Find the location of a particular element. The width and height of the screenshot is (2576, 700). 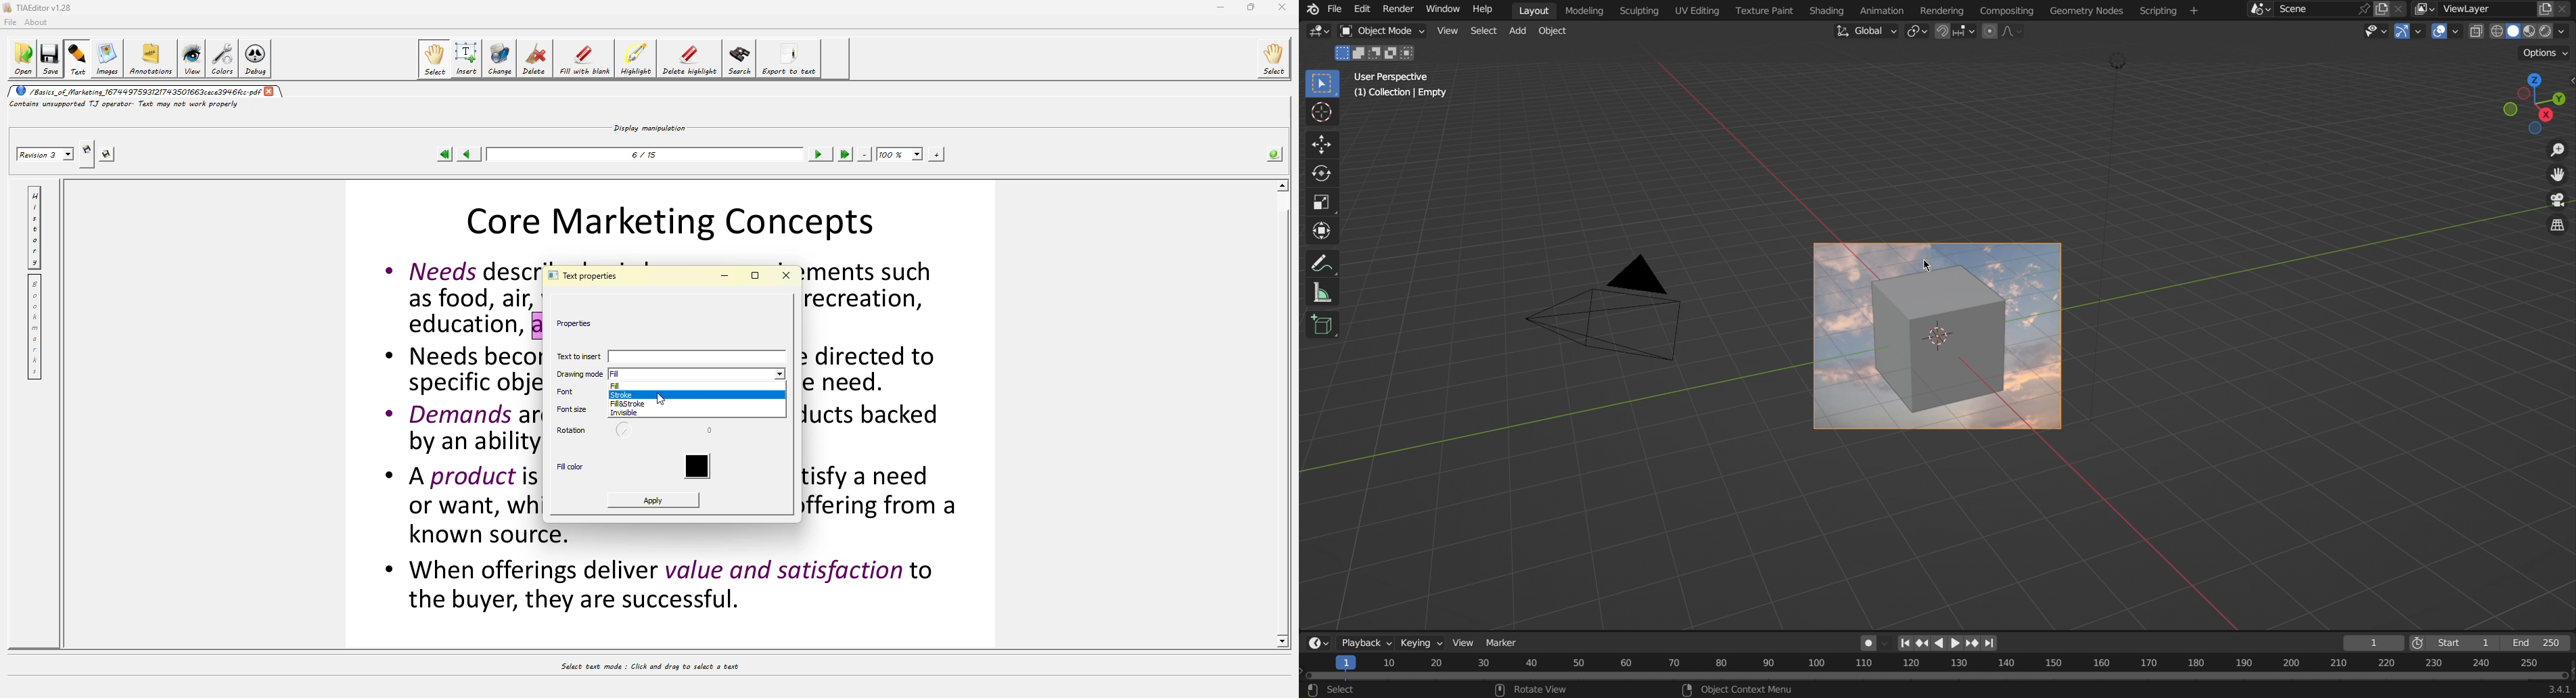

zoom out is located at coordinates (865, 154).